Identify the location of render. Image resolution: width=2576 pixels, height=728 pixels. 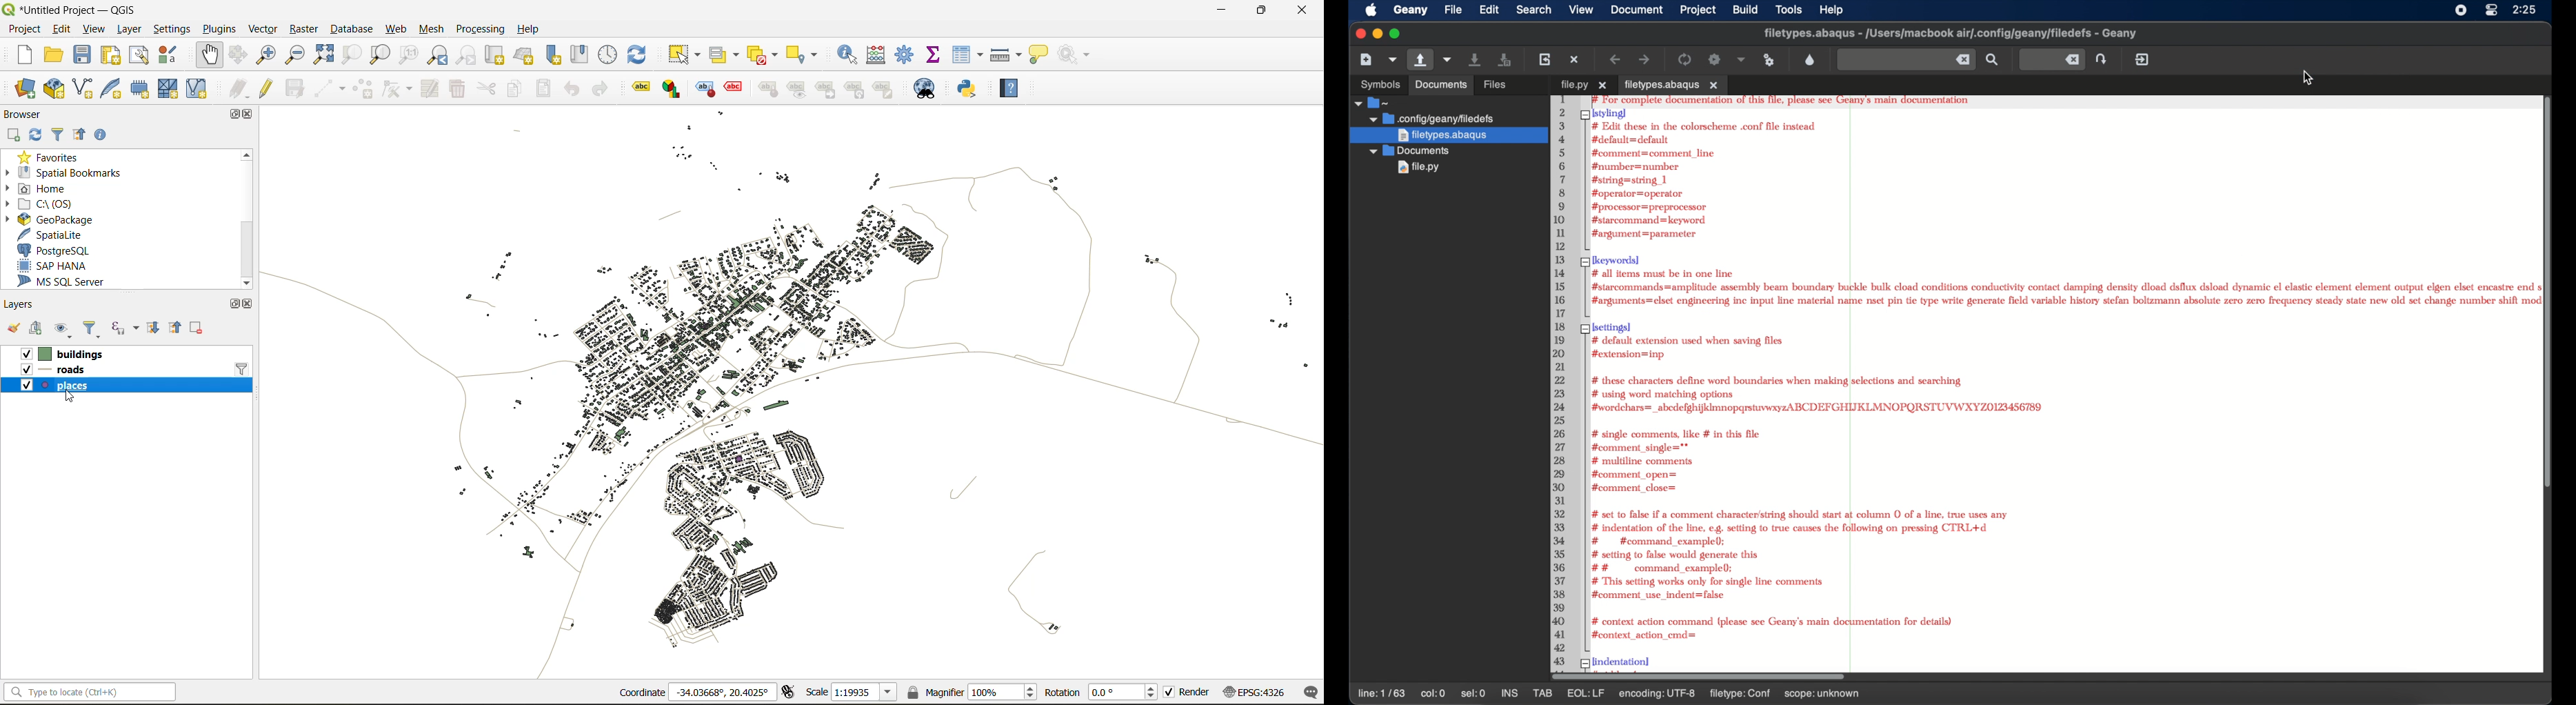
(1188, 692).